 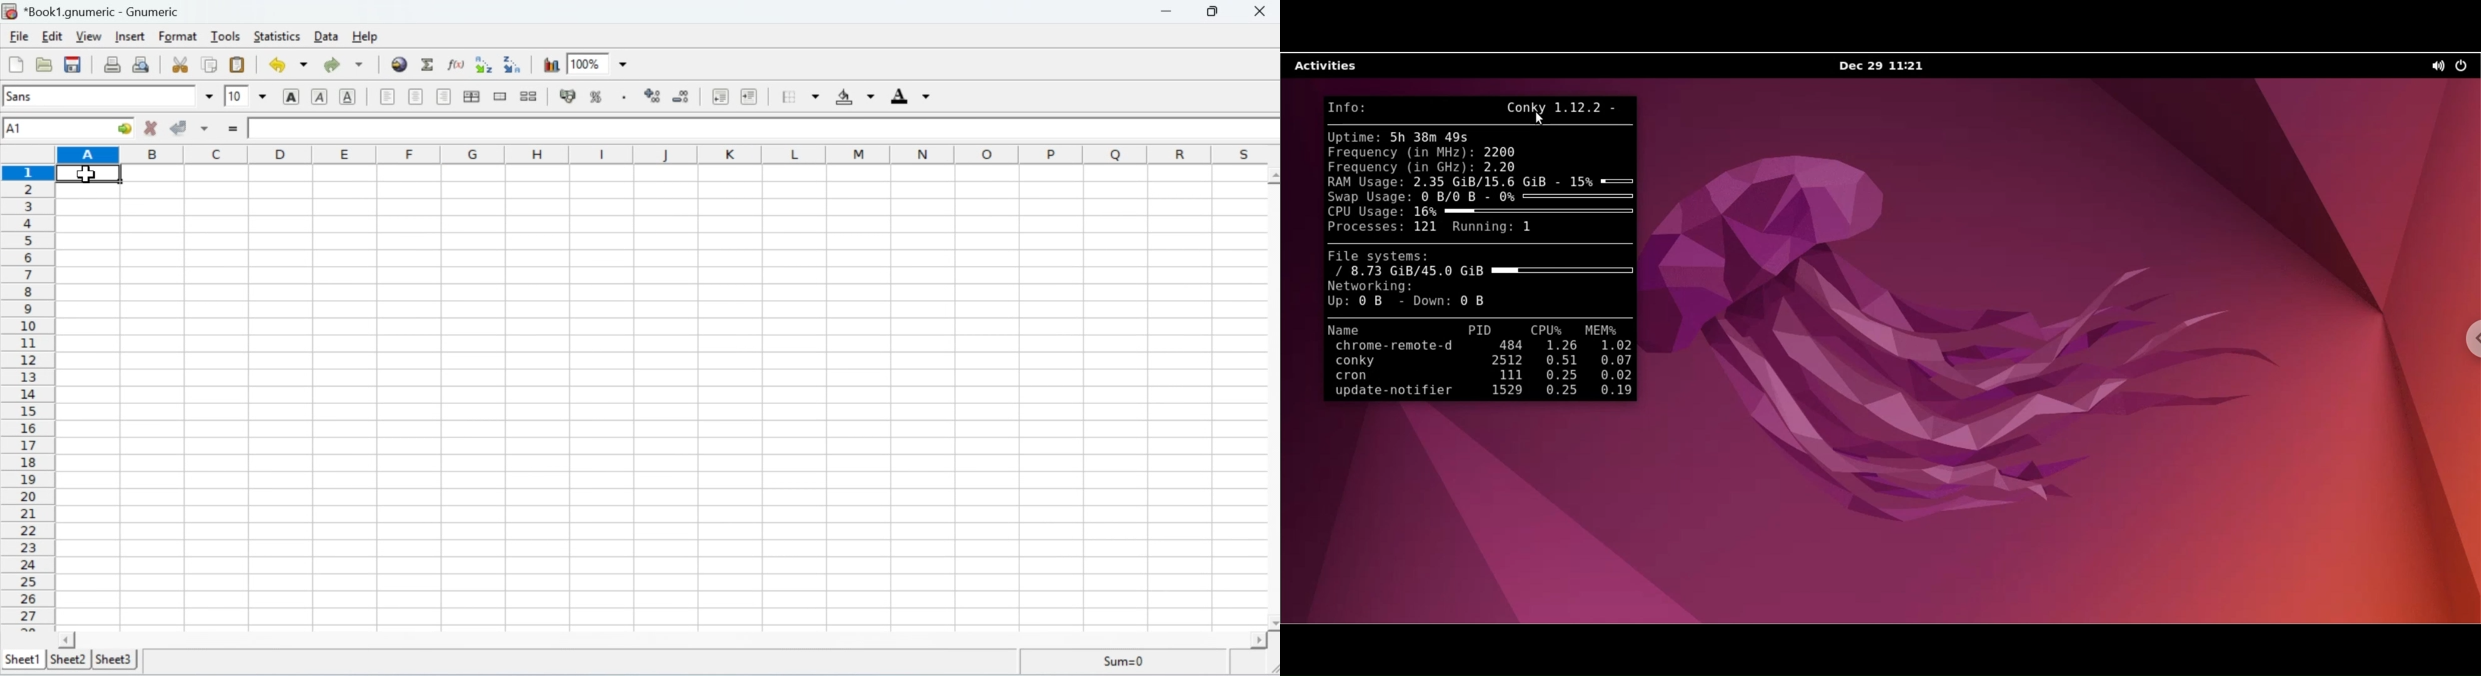 I want to click on Zoom, so click(x=600, y=63).